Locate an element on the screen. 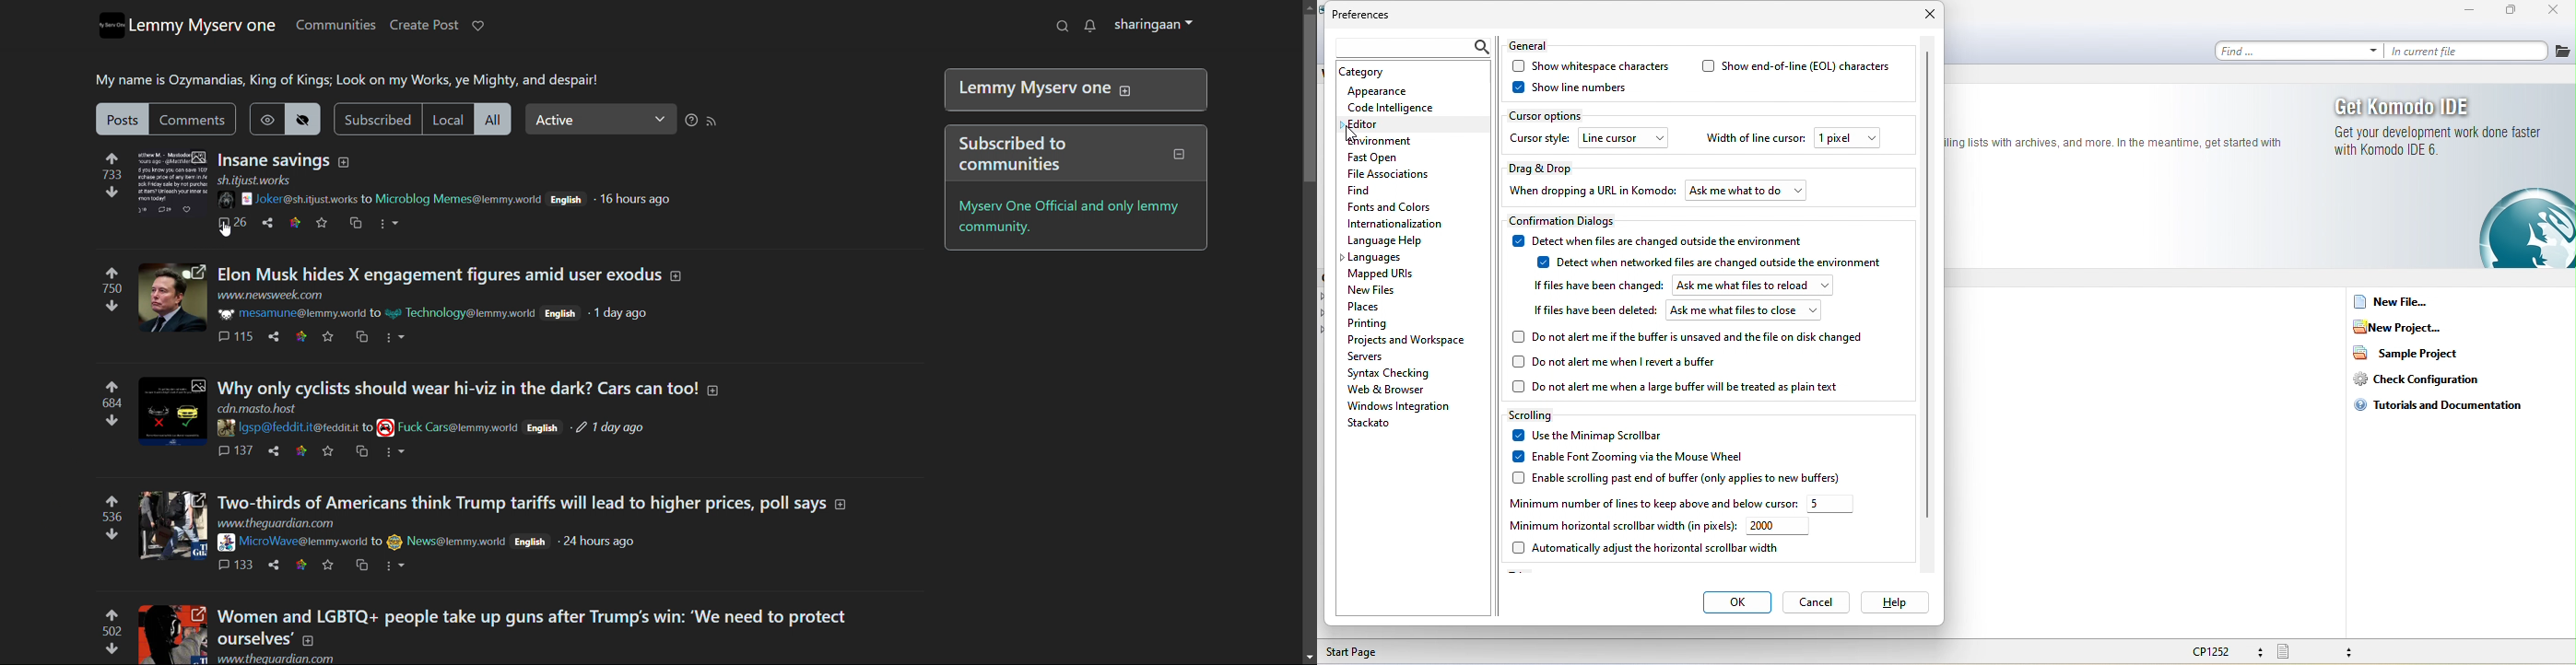 This screenshot has width=2576, height=672. comments is located at coordinates (235, 565).